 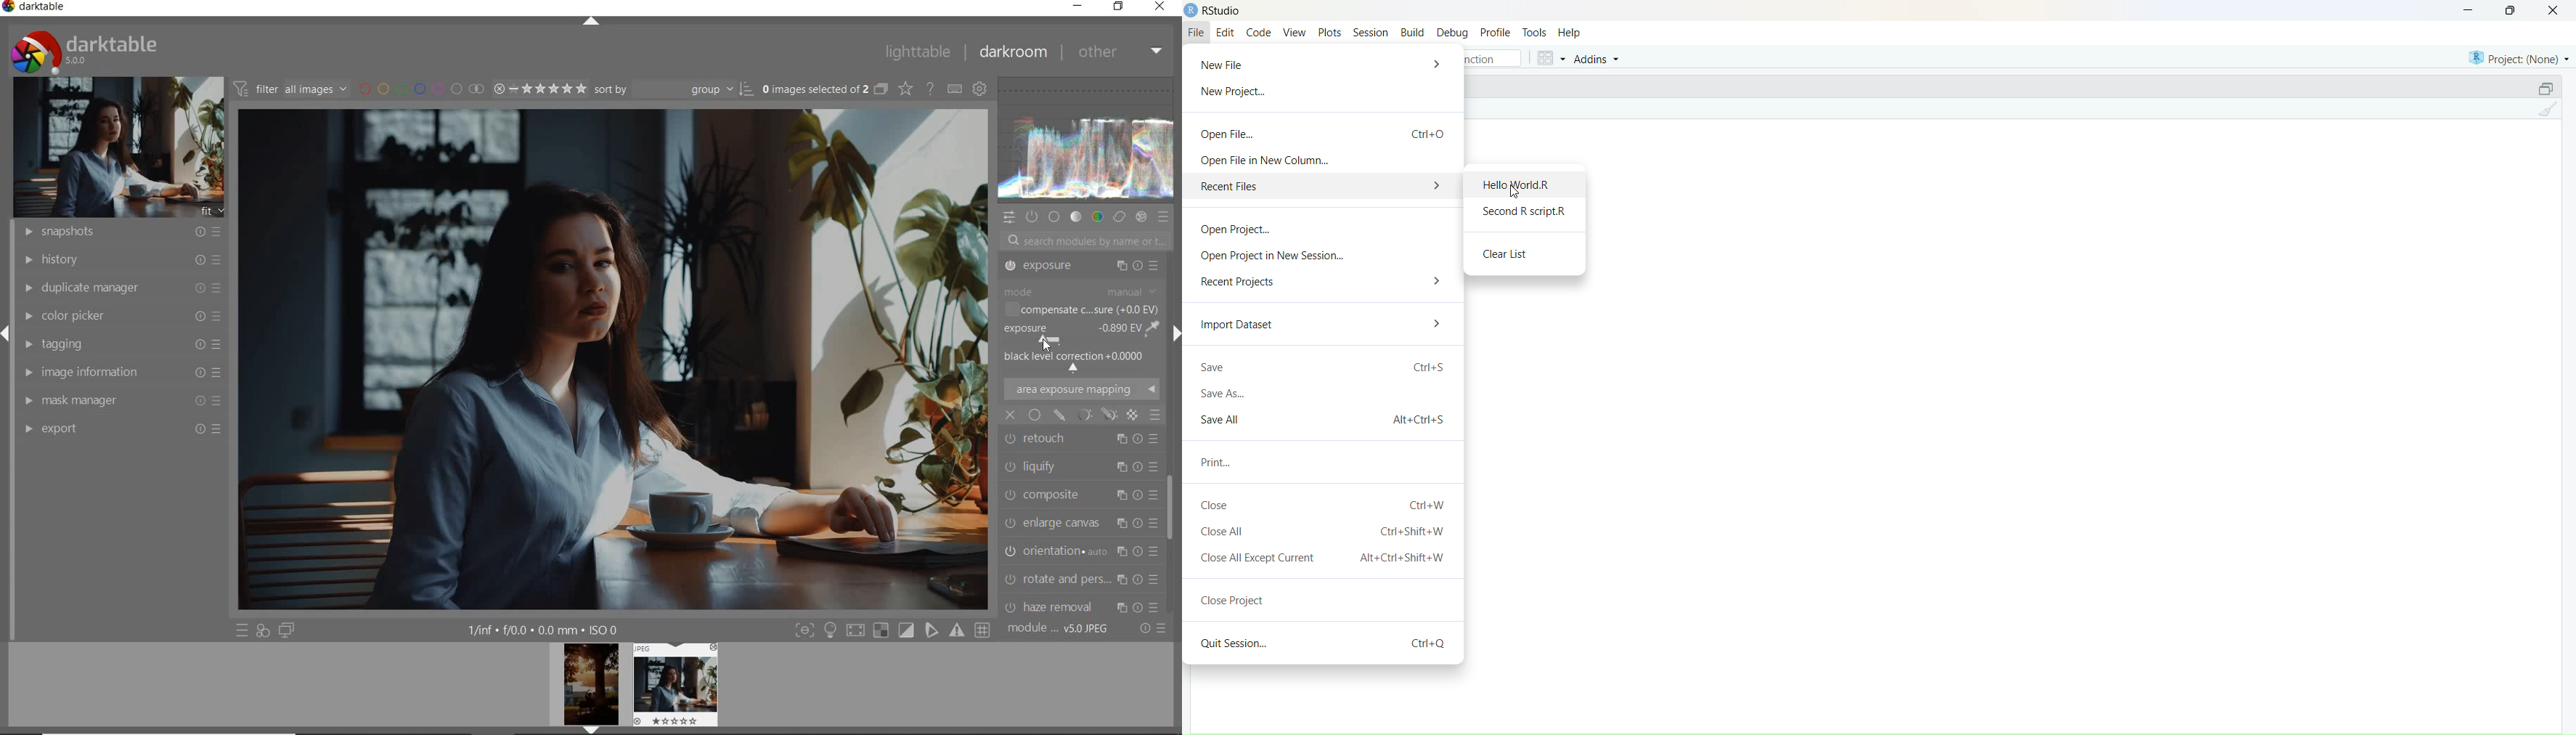 What do you see at coordinates (1011, 415) in the screenshot?
I see `close` at bounding box center [1011, 415].